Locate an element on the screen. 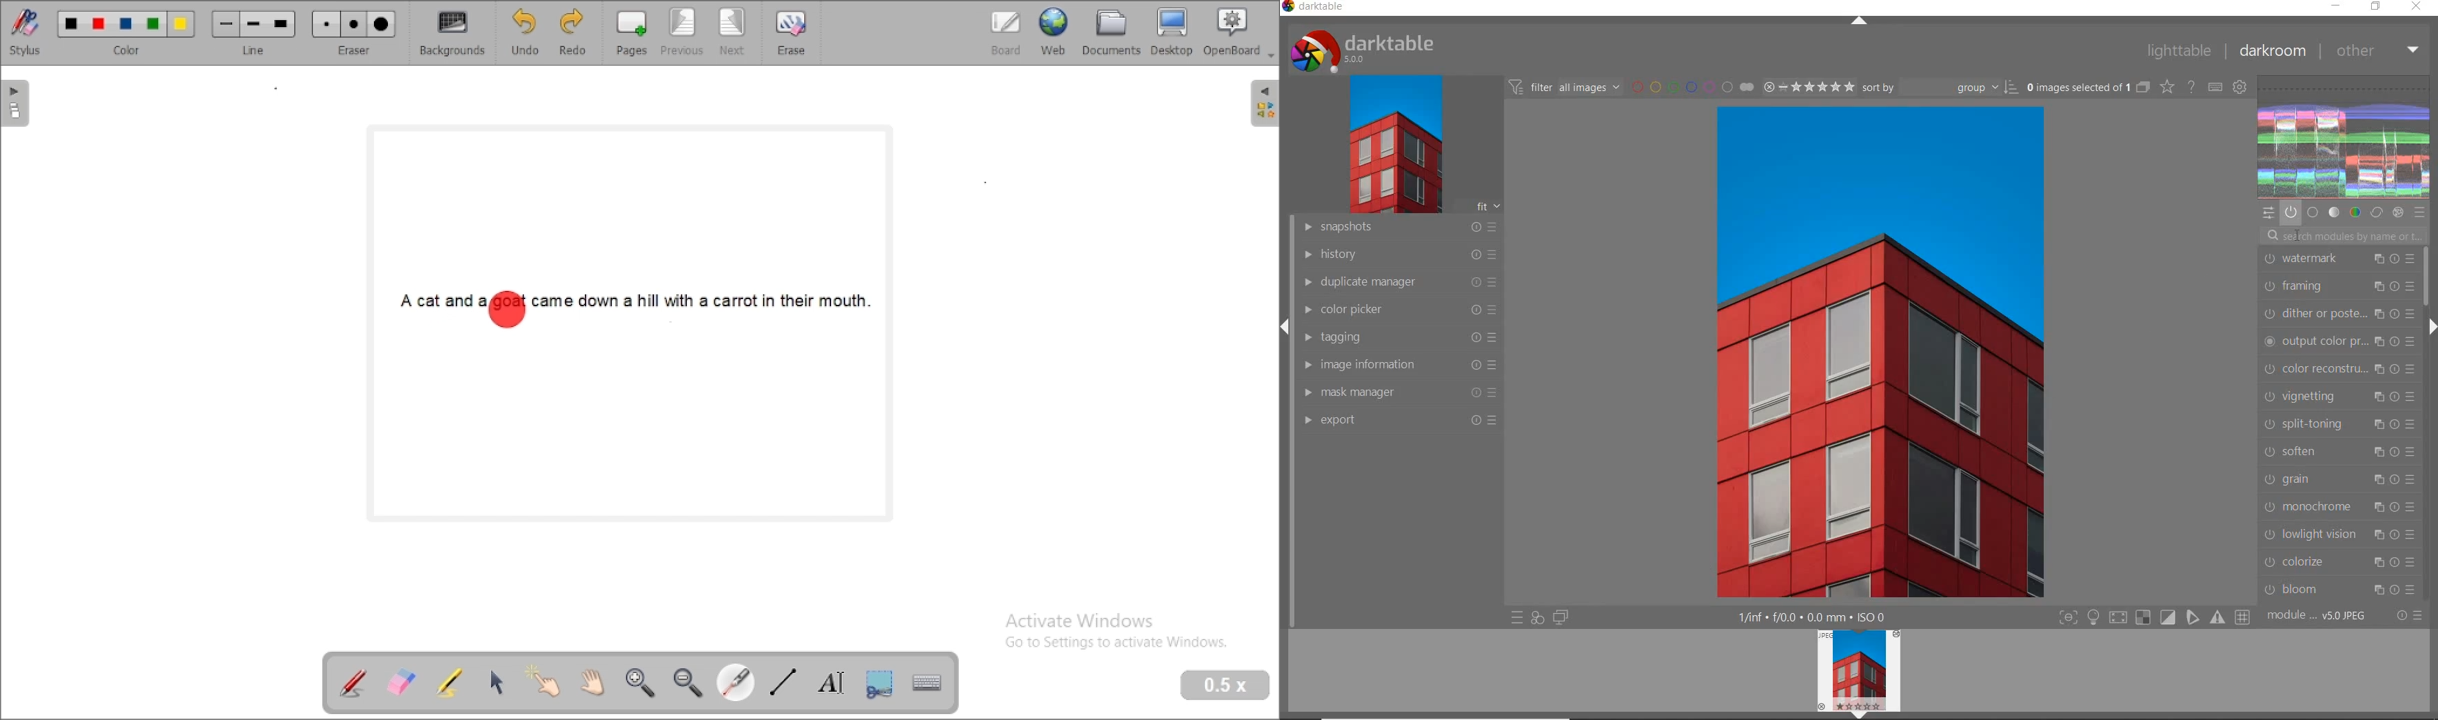 This screenshot has width=2464, height=728. other is located at coordinates (2377, 52).